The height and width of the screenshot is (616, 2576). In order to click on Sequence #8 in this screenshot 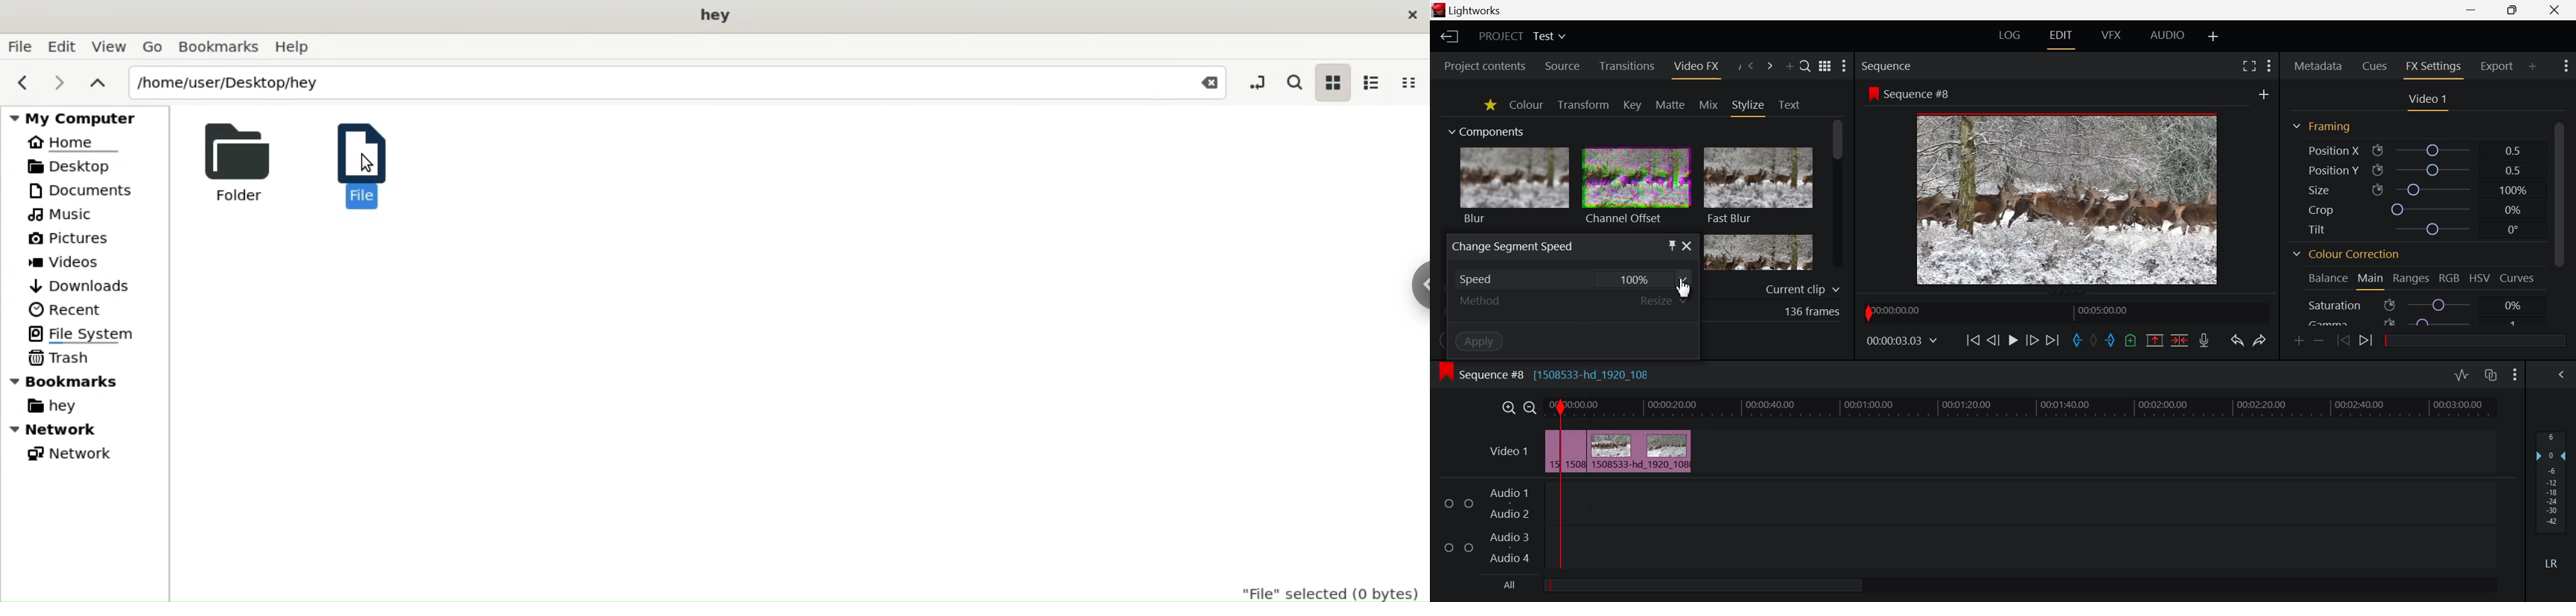, I will do `click(1910, 93)`.